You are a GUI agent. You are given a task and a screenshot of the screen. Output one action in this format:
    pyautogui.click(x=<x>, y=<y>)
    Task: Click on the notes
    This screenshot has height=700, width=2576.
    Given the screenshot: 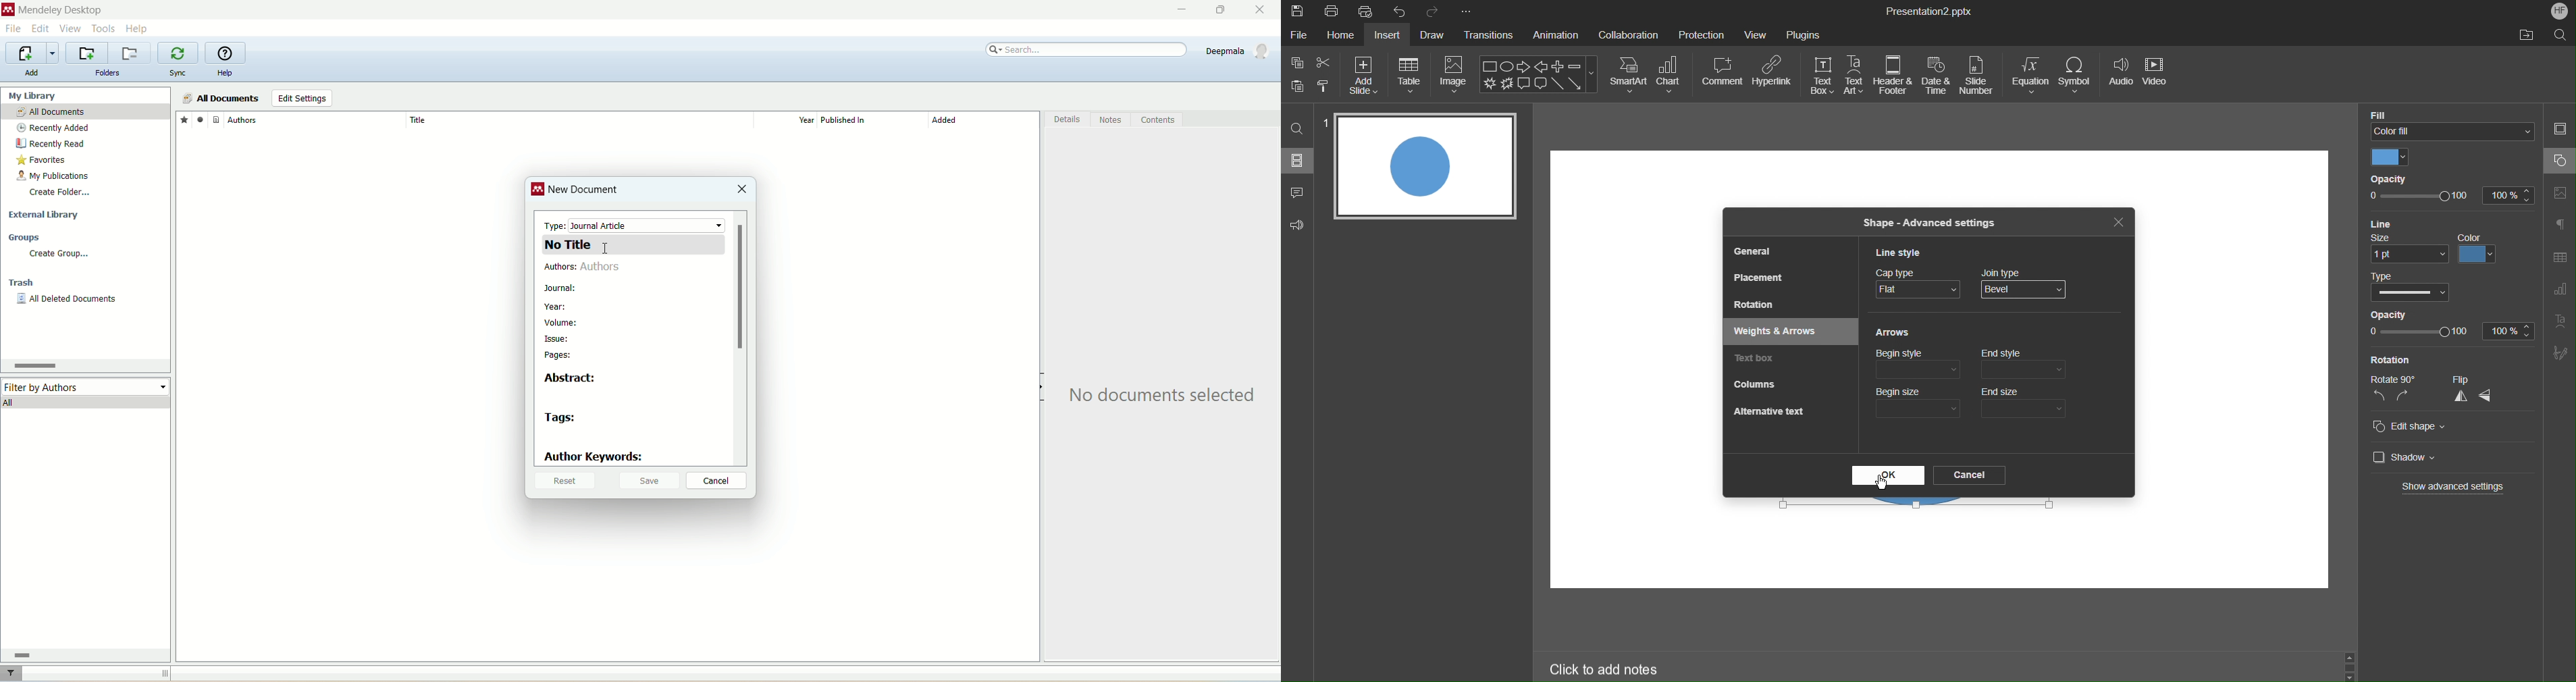 What is the action you would take?
    pyautogui.click(x=1112, y=120)
    